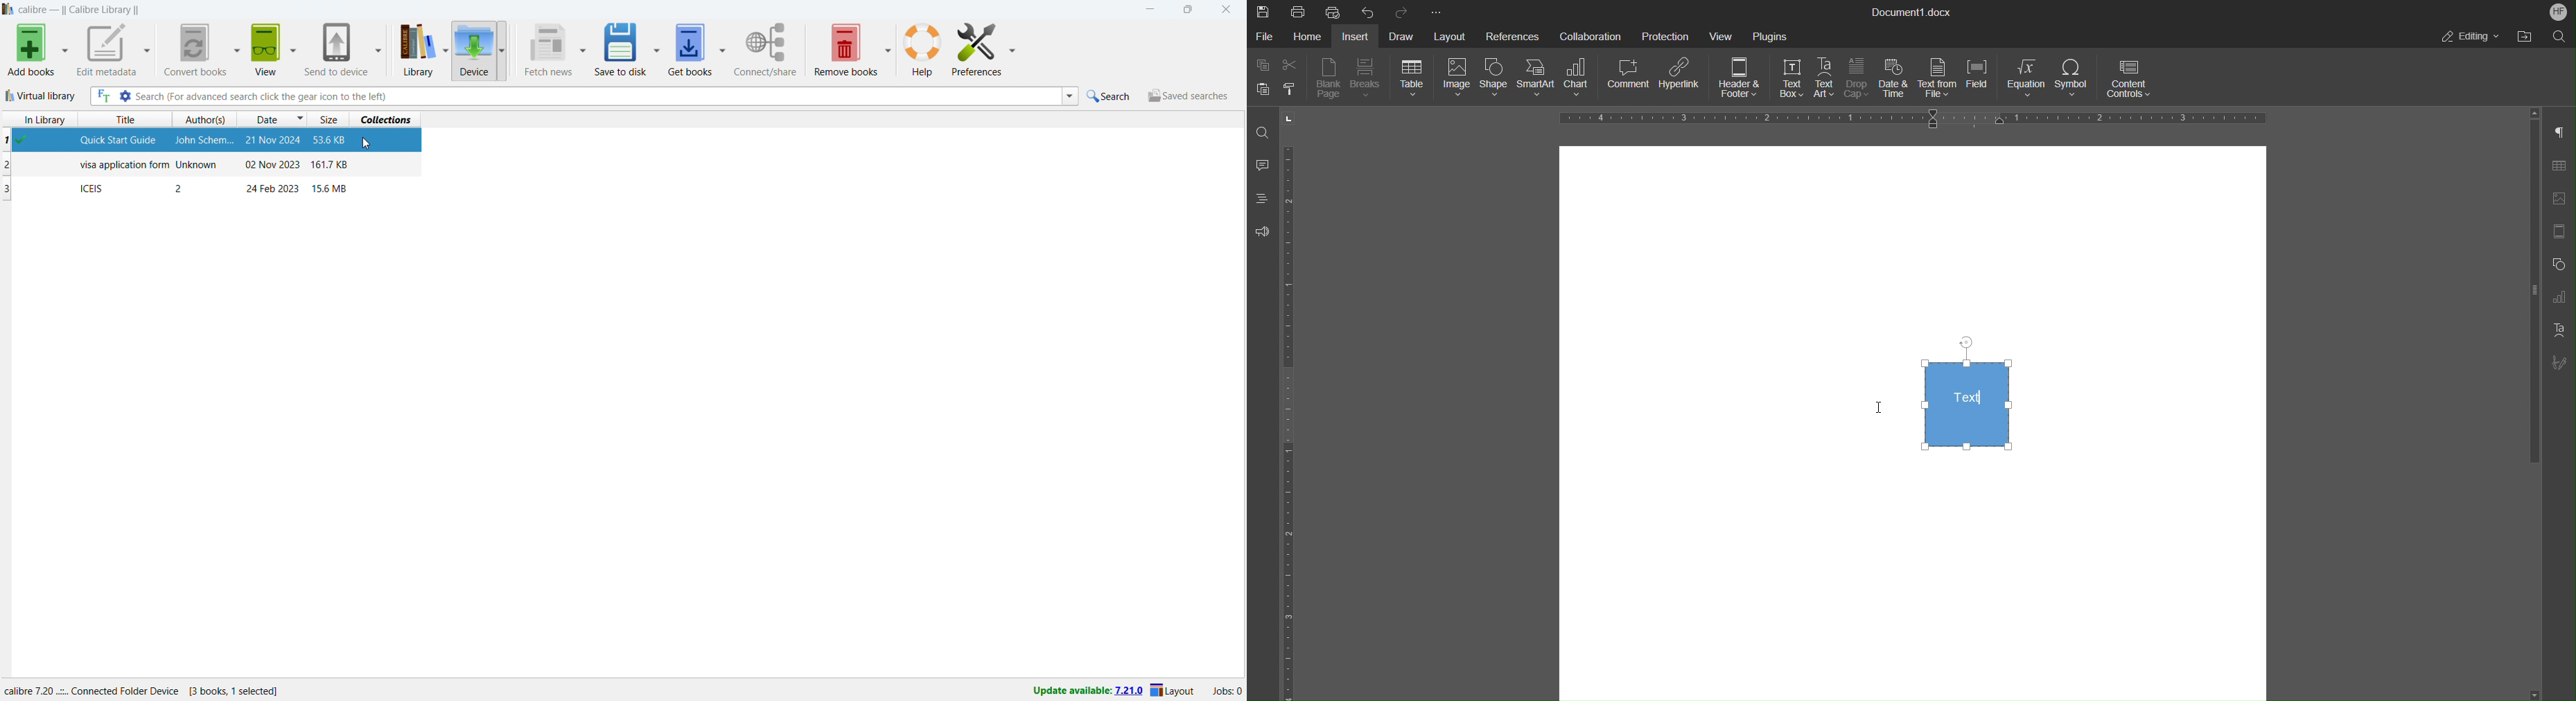  What do you see at coordinates (2074, 80) in the screenshot?
I see `Symbol` at bounding box center [2074, 80].